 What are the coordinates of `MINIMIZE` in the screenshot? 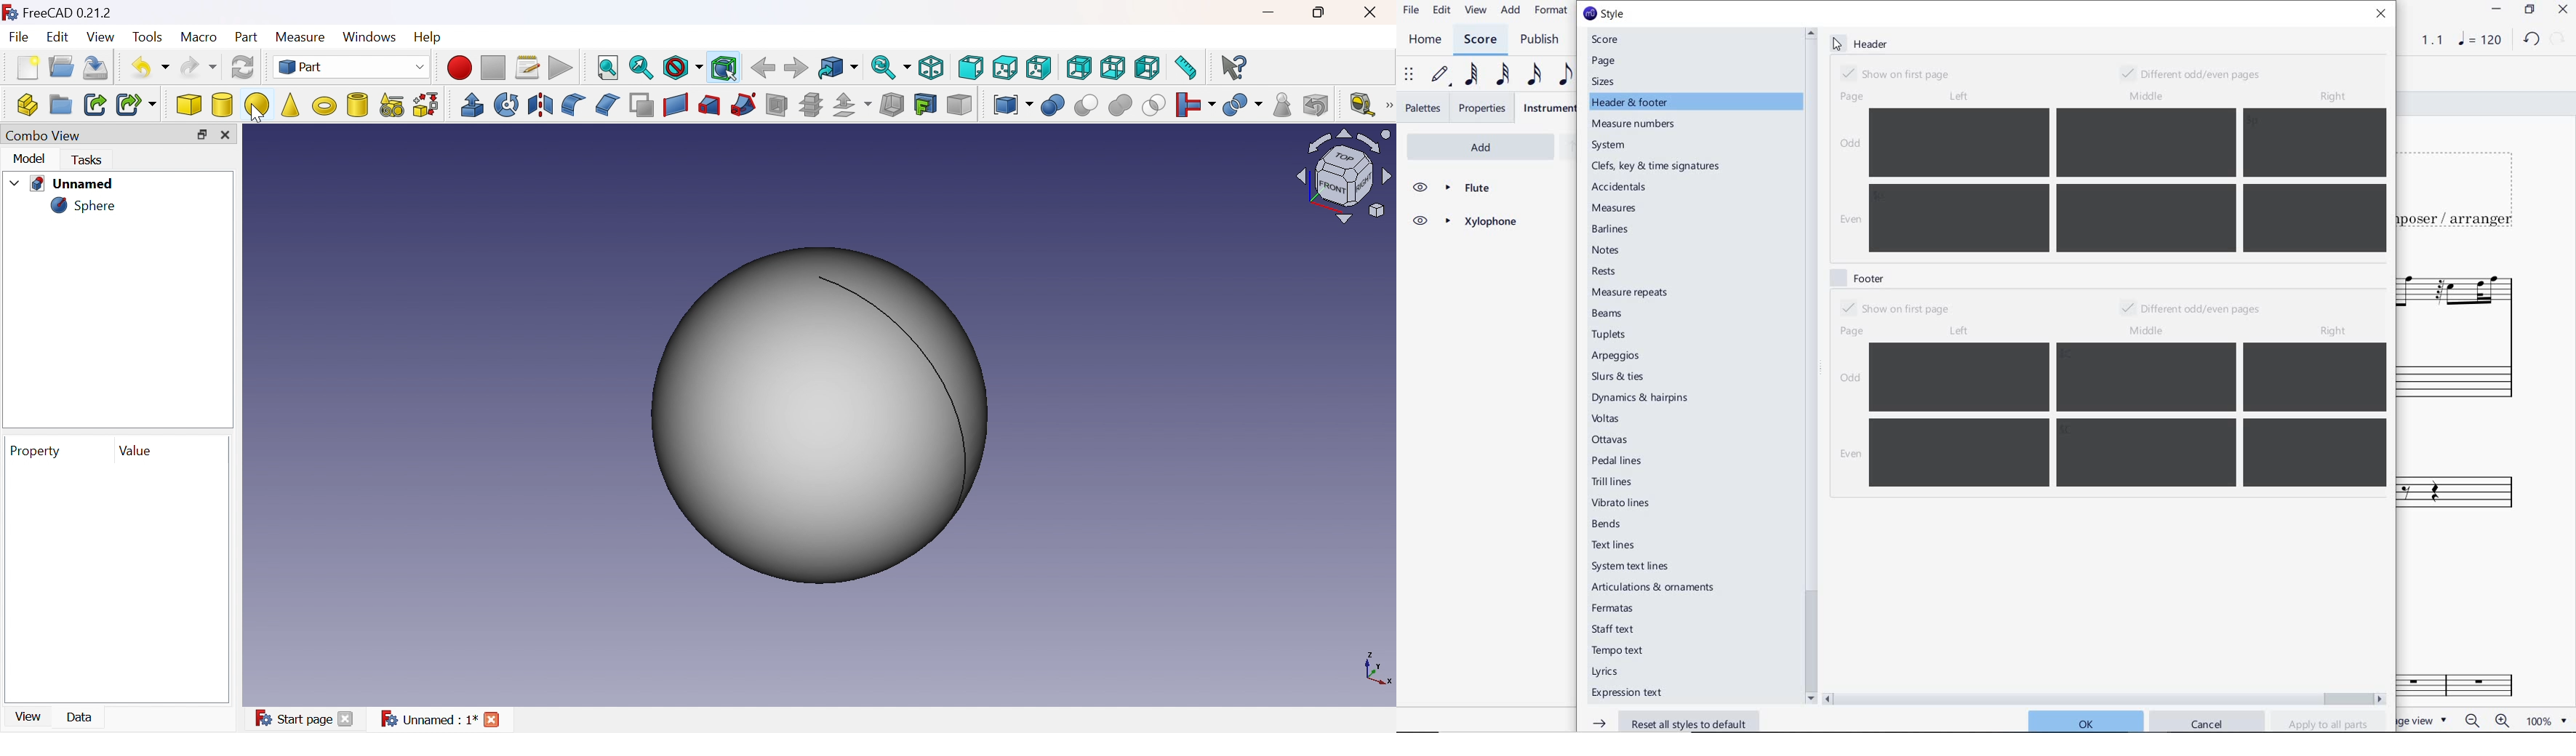 It's located at (2495, 9).